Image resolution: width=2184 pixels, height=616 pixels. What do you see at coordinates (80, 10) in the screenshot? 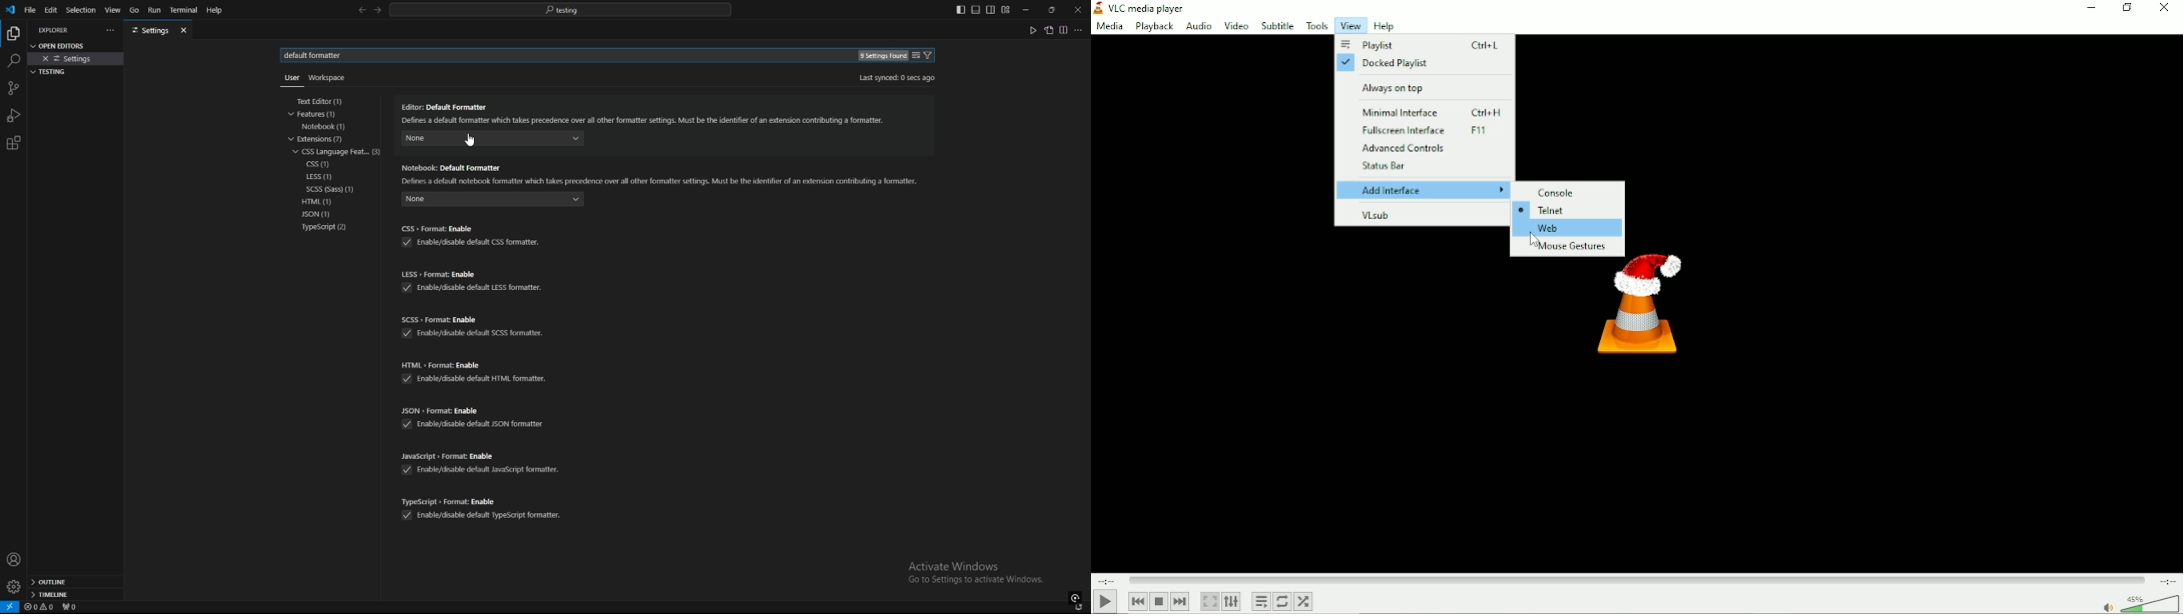
I see `selection` at bounding box center [80, 10].